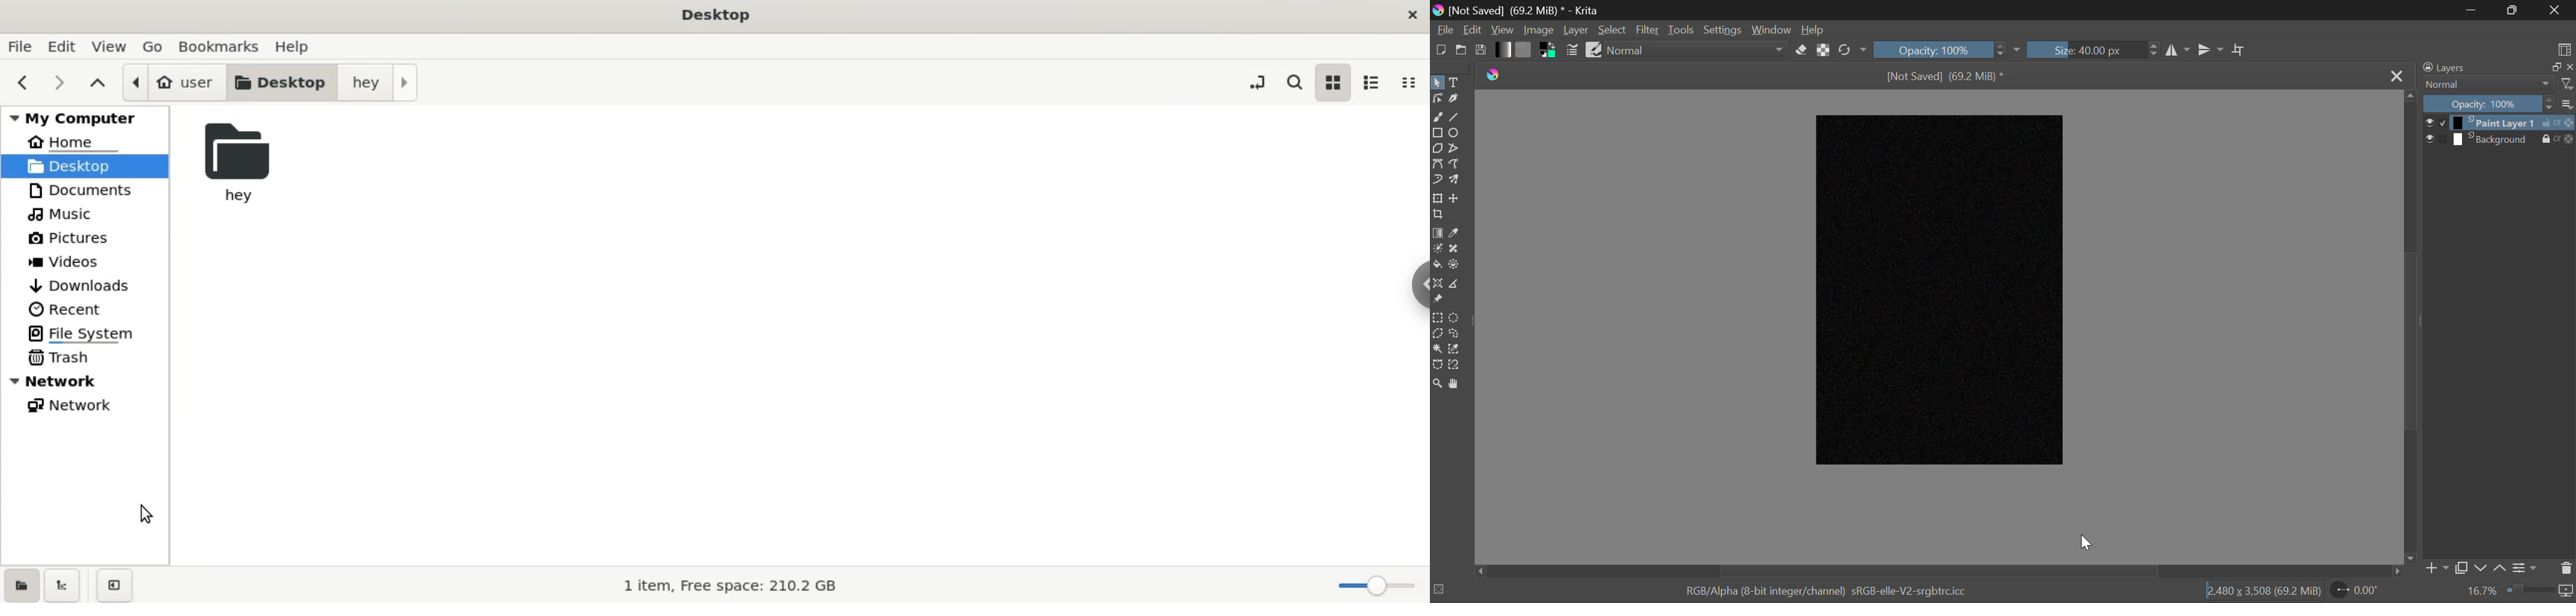  What do you see at coordinates (1455, 118) in the screenshot?
I see `Line` at bounding box center [1455, 118].